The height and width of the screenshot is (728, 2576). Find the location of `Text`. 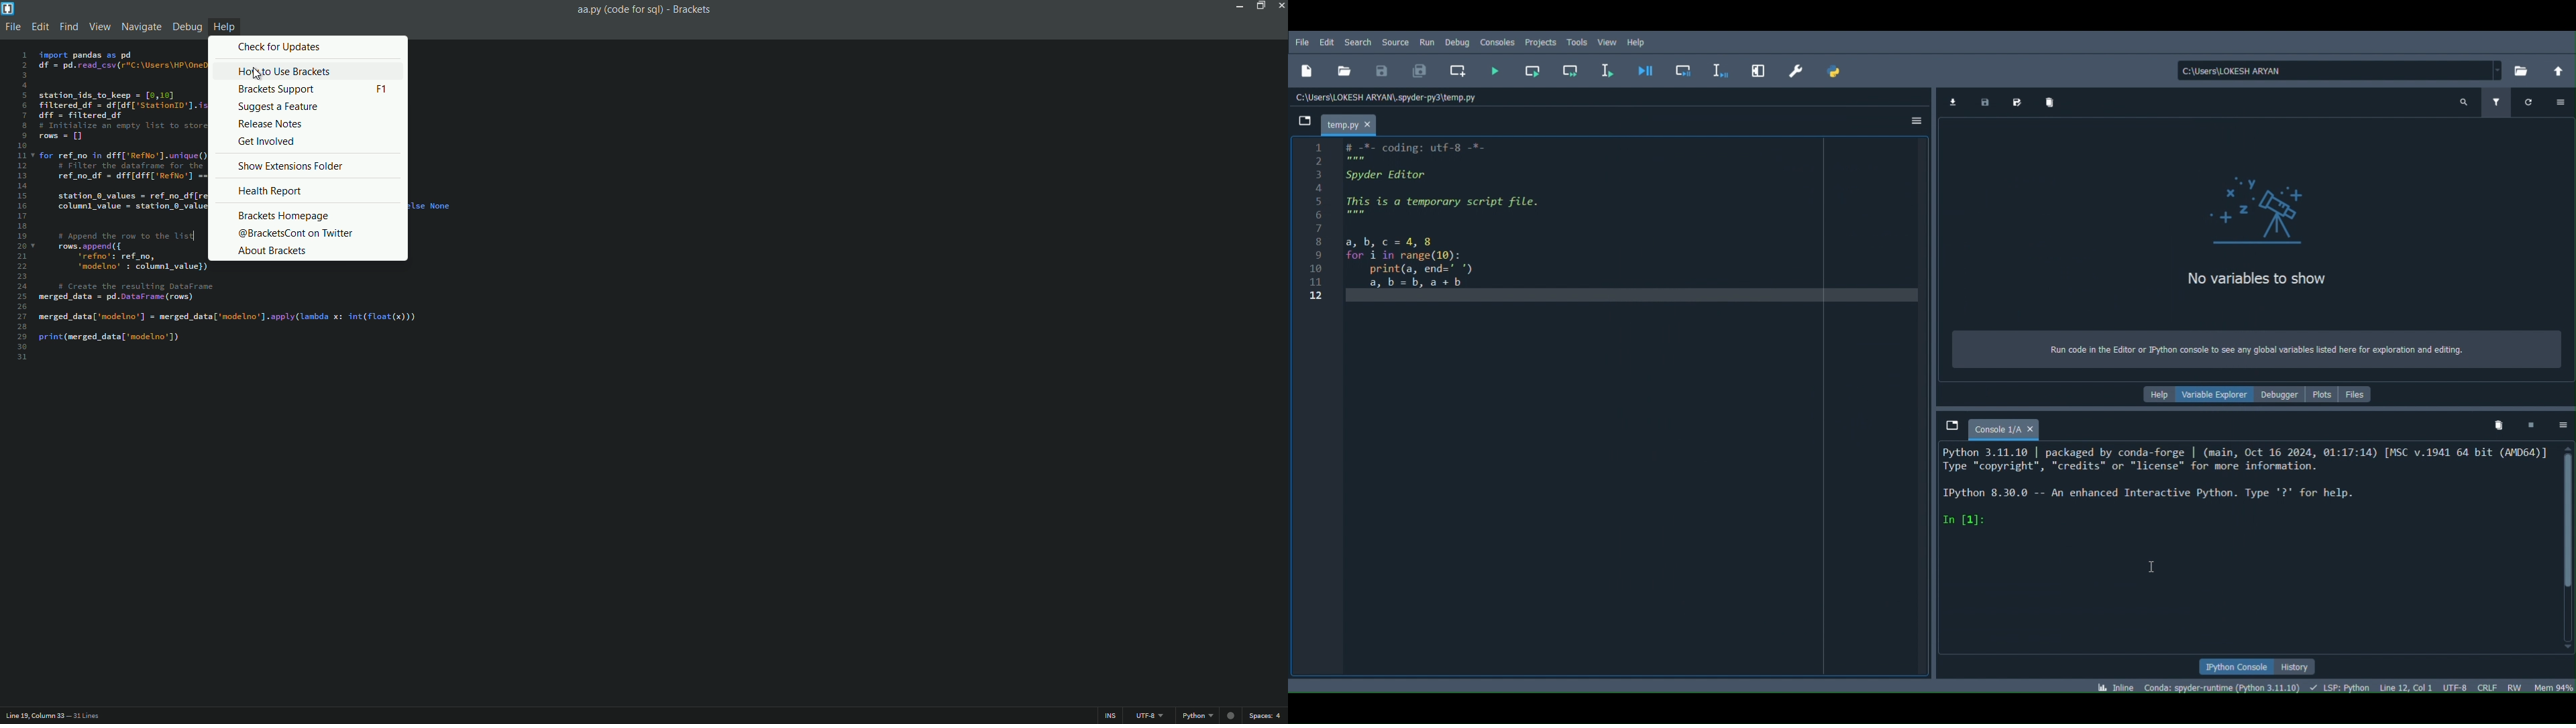

Text is located at coordinates (2253, 346).